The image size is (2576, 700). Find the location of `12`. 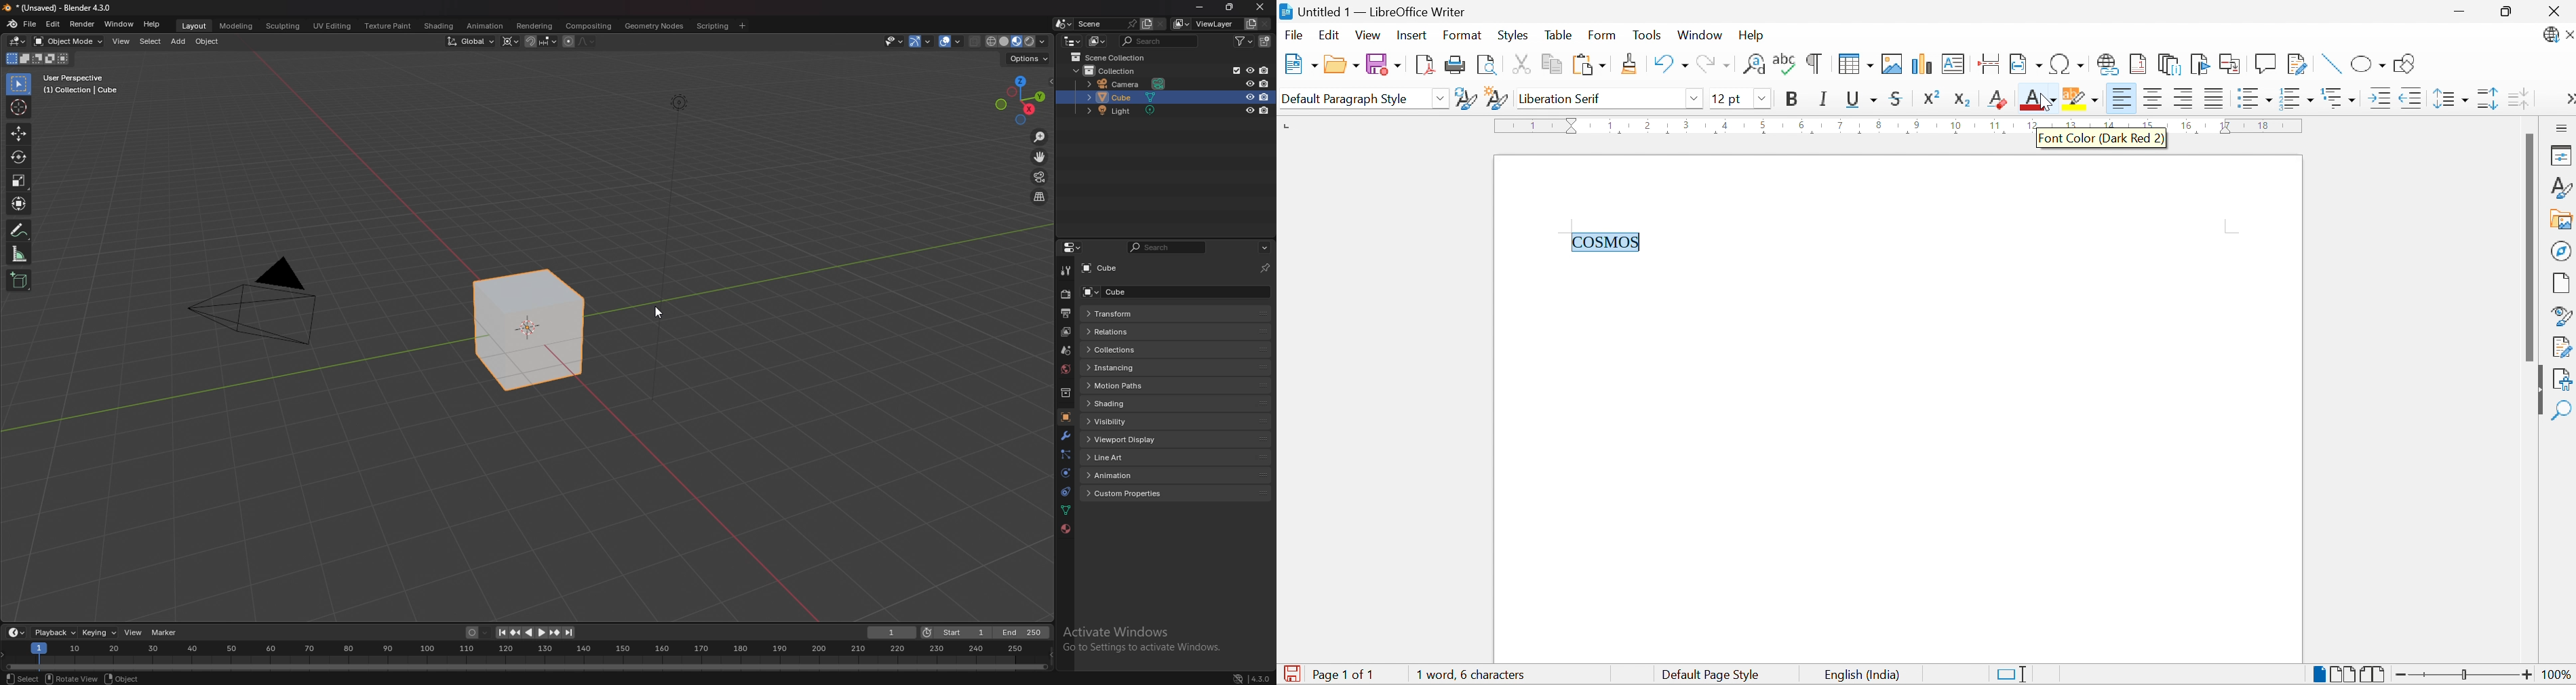

12 is located at coordinates (2033, 125).